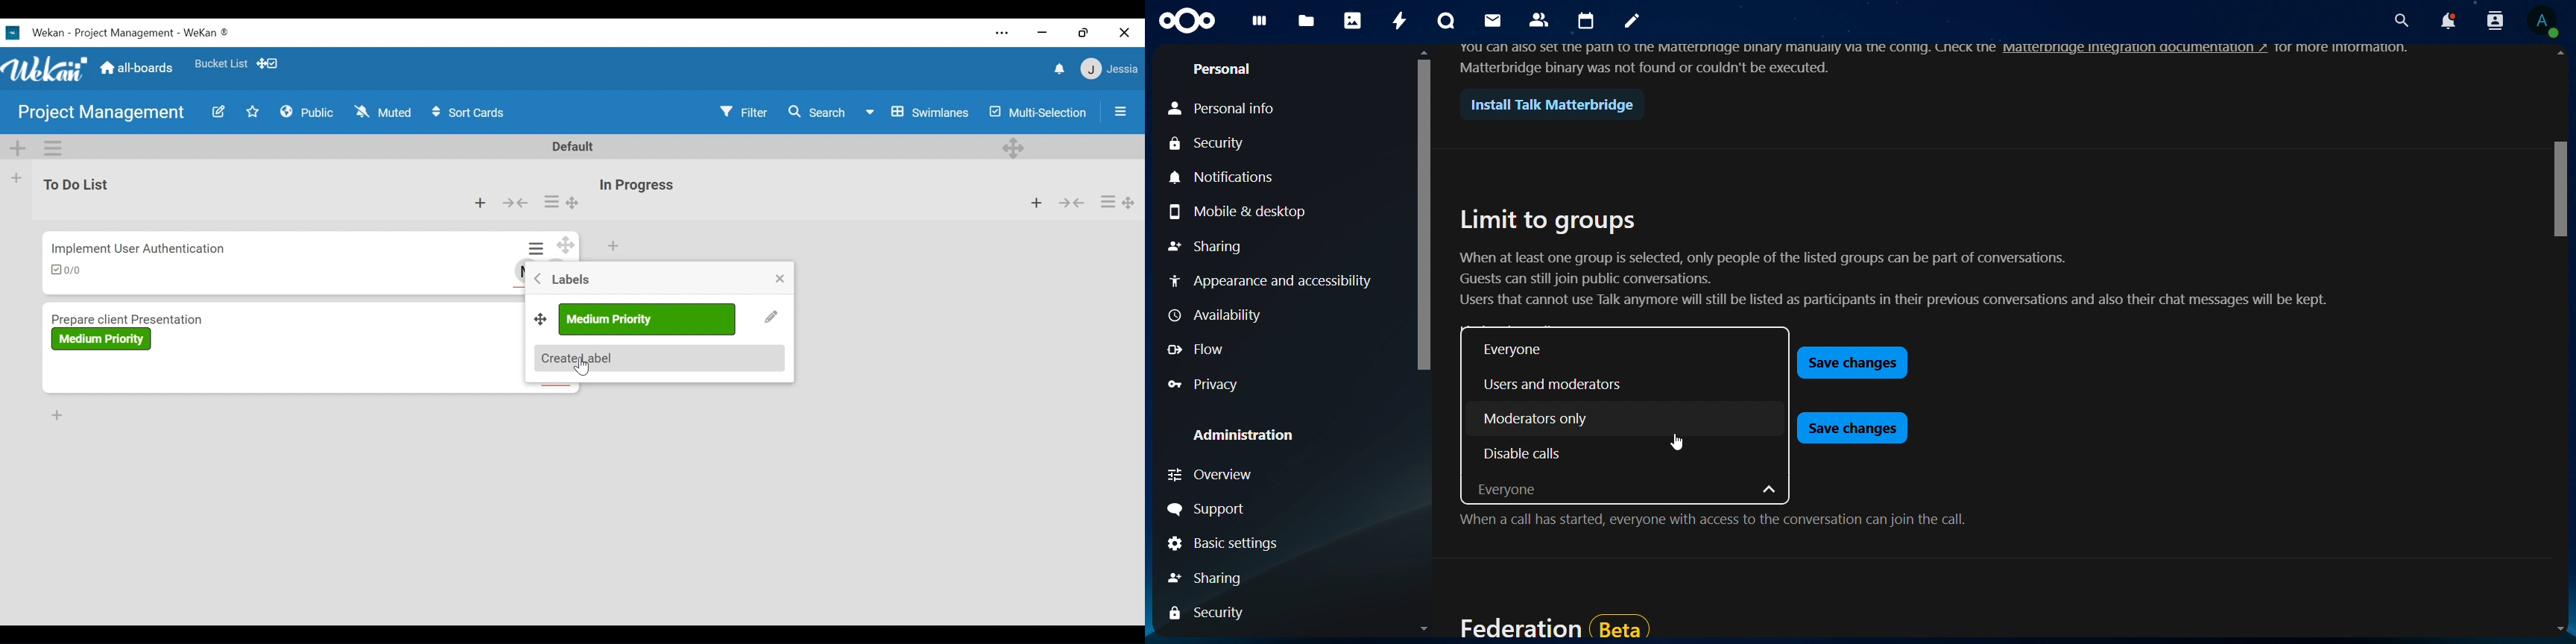 This screenshot has width=2576, height=644. I want to click on minimize, so click(1041, 32).